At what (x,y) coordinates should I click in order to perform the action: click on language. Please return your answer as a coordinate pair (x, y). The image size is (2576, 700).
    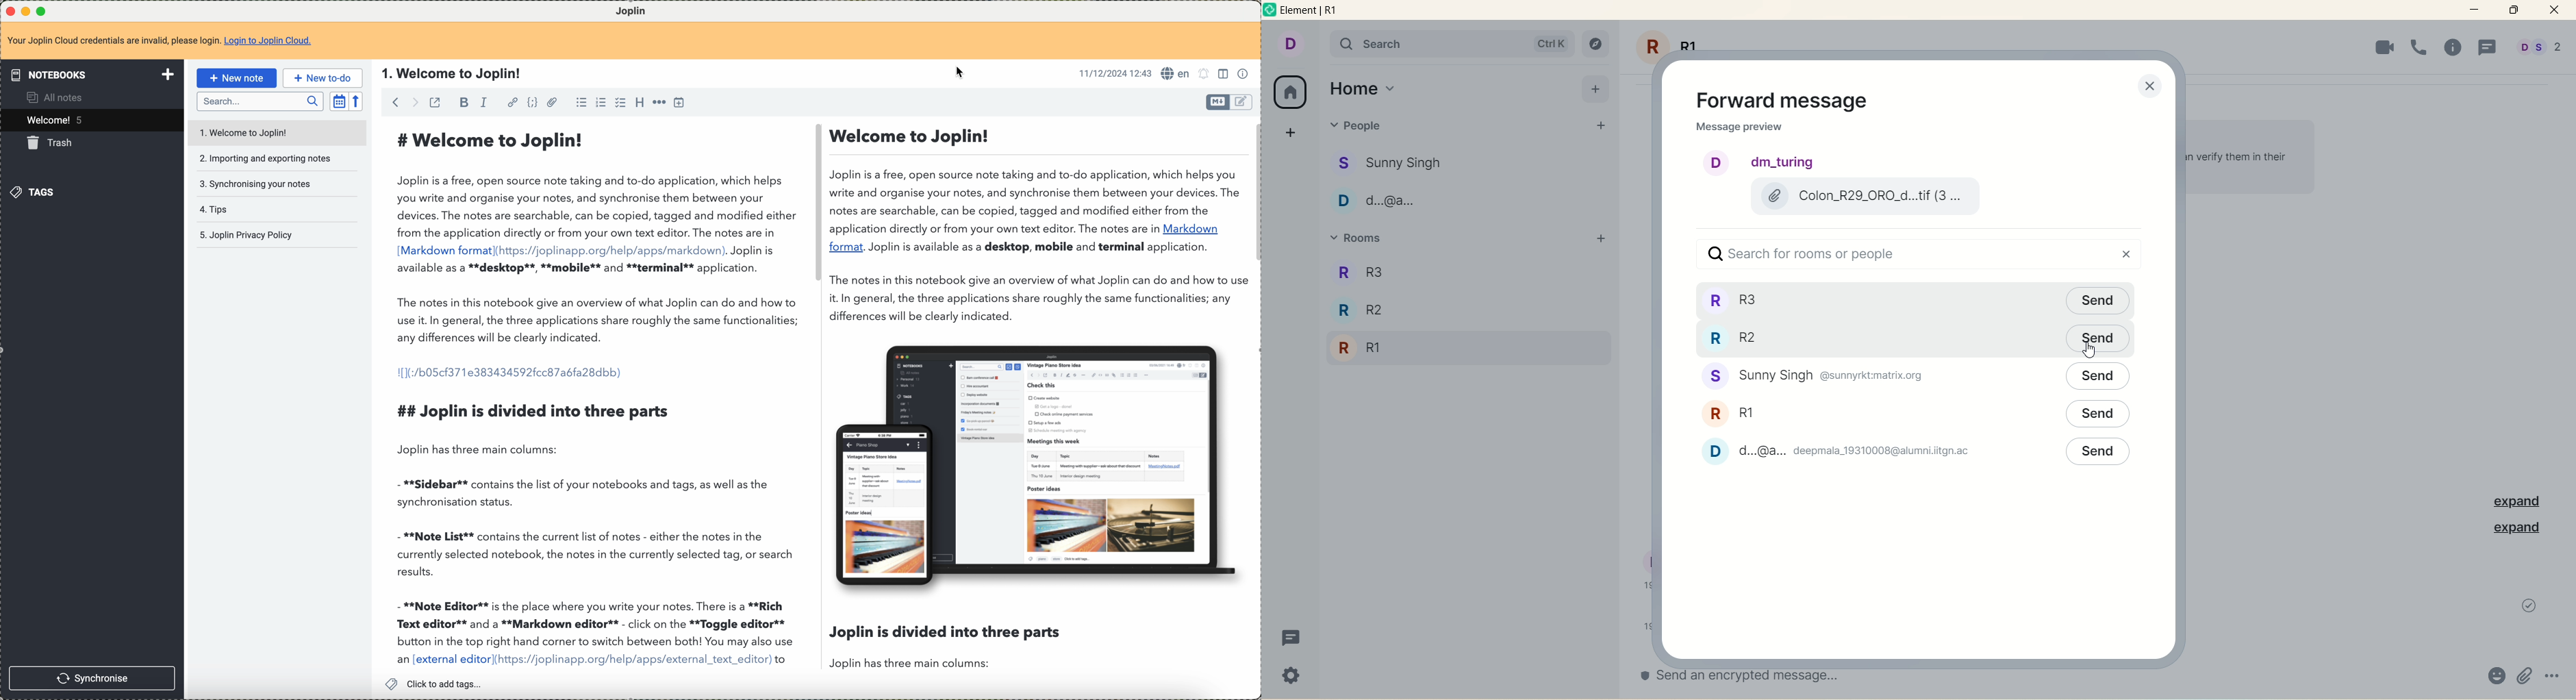
    Looking at the image, I should click on (1175, 73).